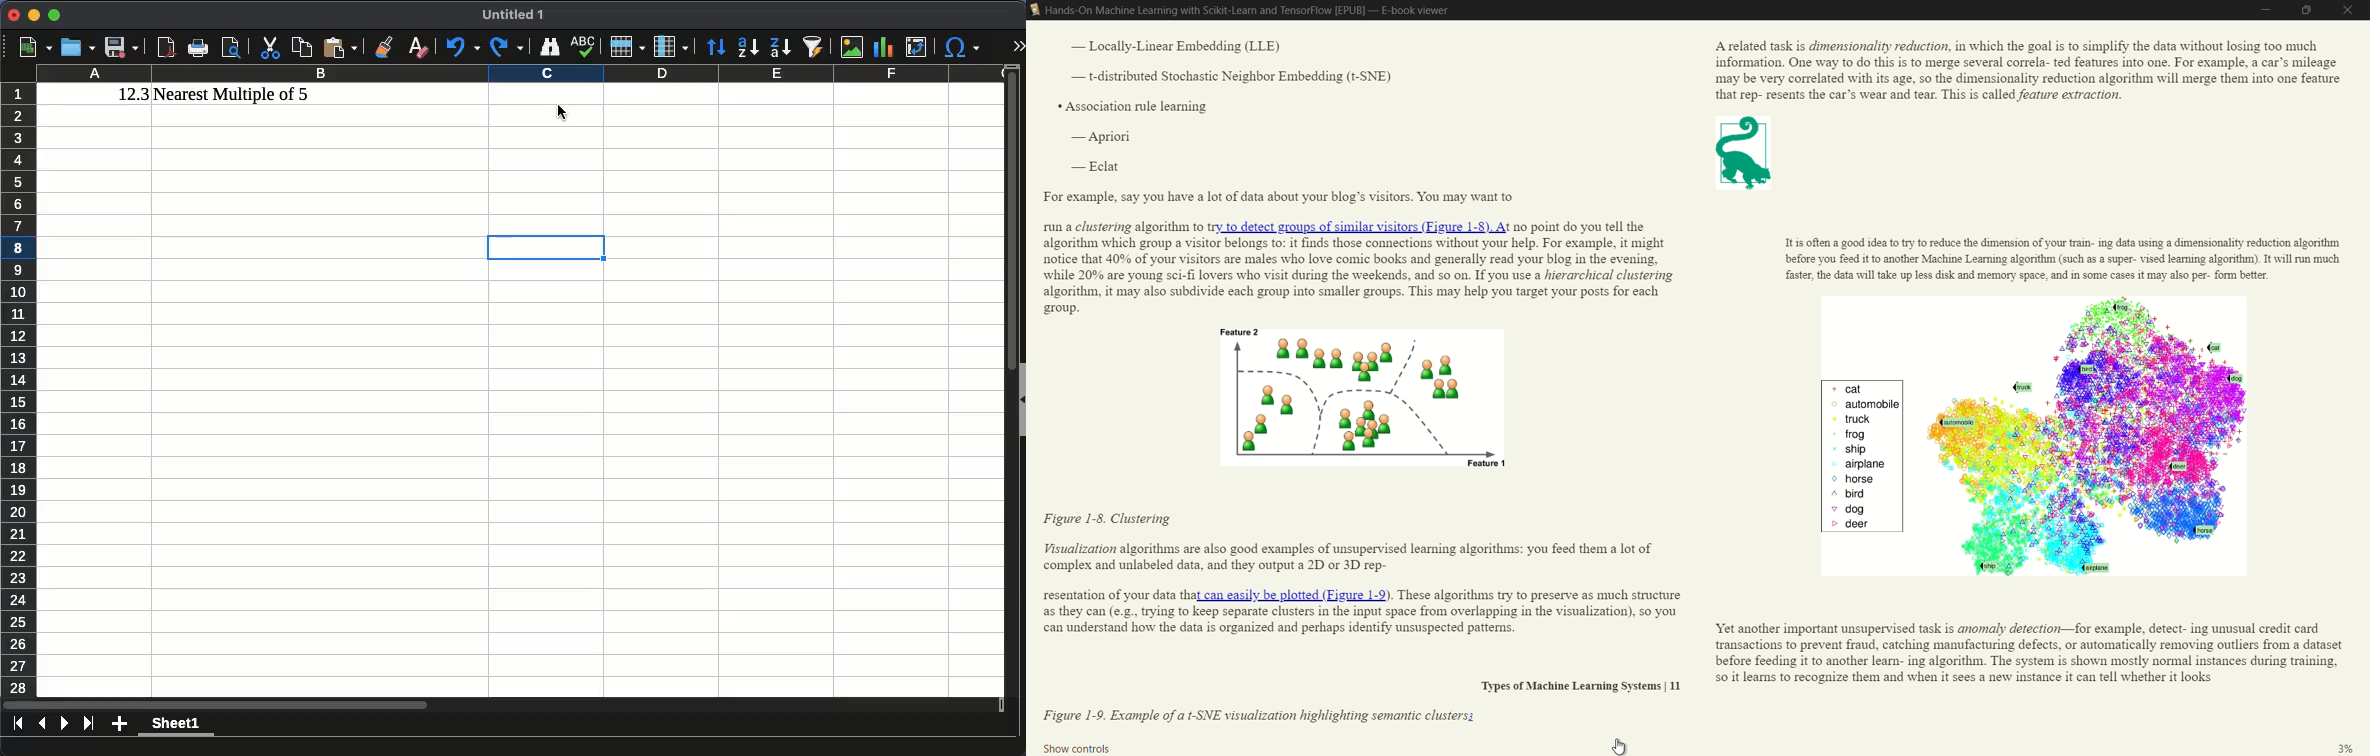 Image resolution: width=2380 pixels, height=756 pixels. Describe the element at coordinates (1620, 747) in the screenshot. I see `cursor` at that location.